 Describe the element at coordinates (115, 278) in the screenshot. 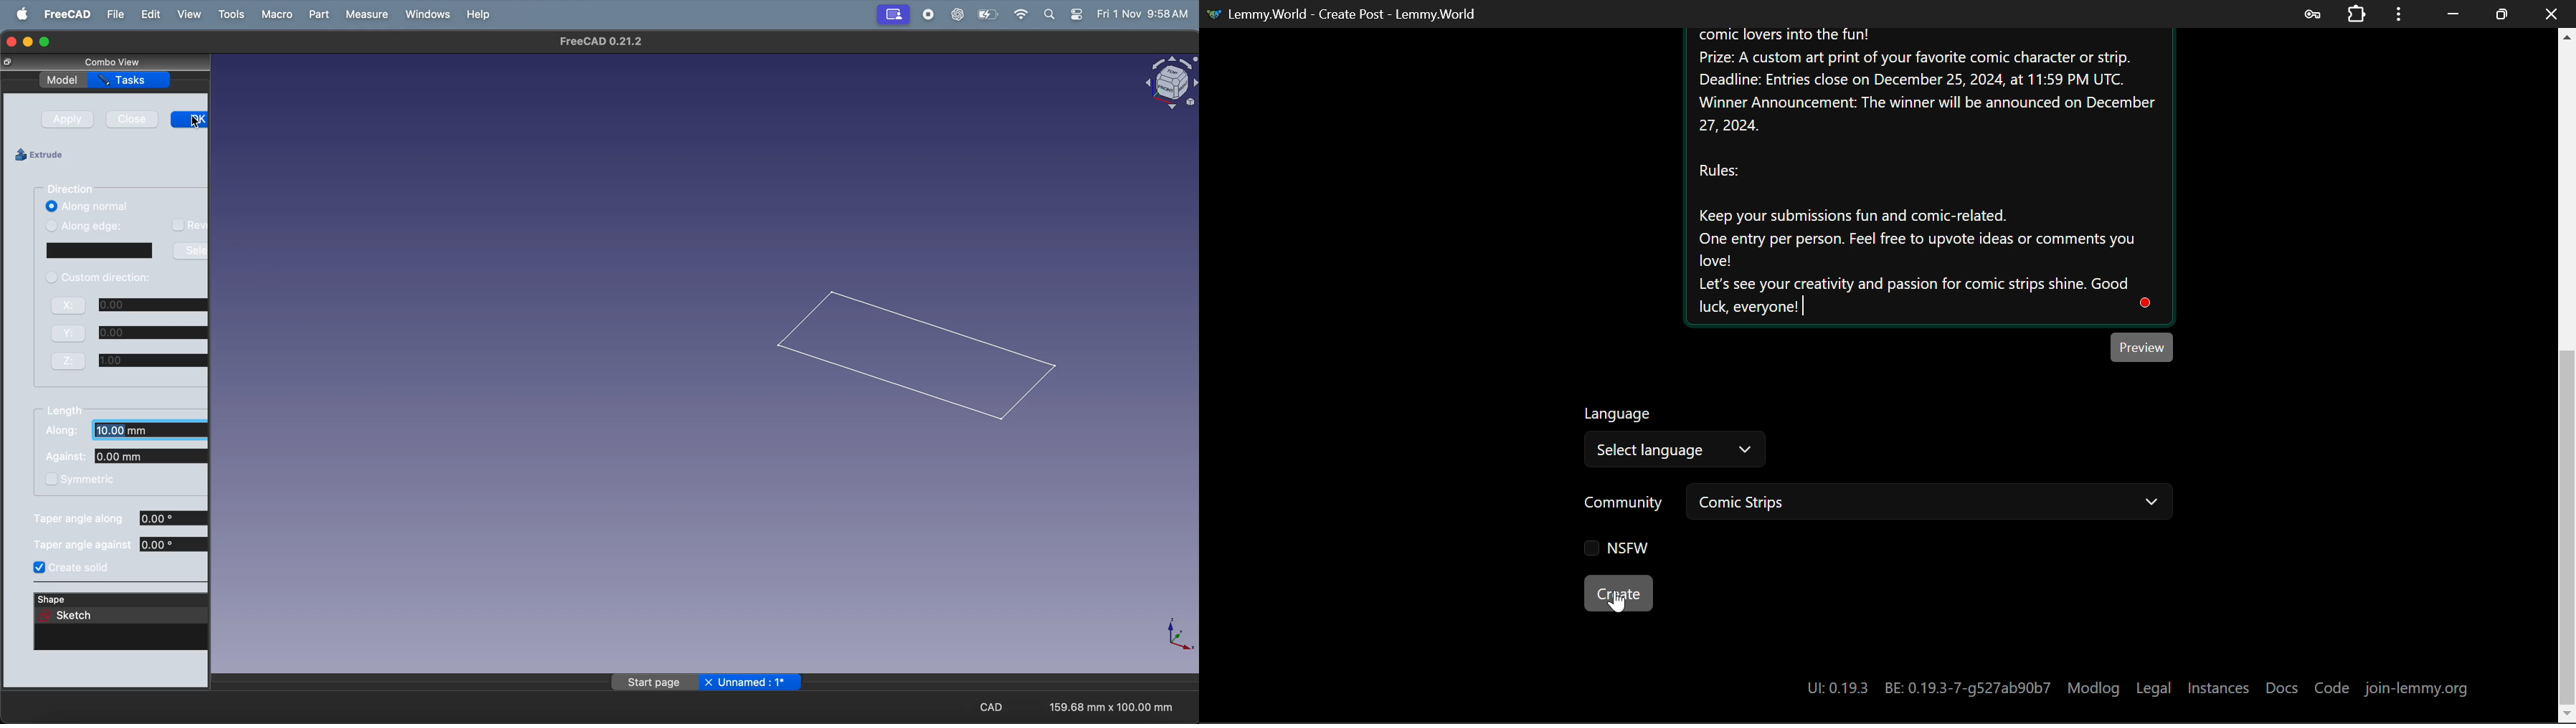

I see `custom direction` at that location.